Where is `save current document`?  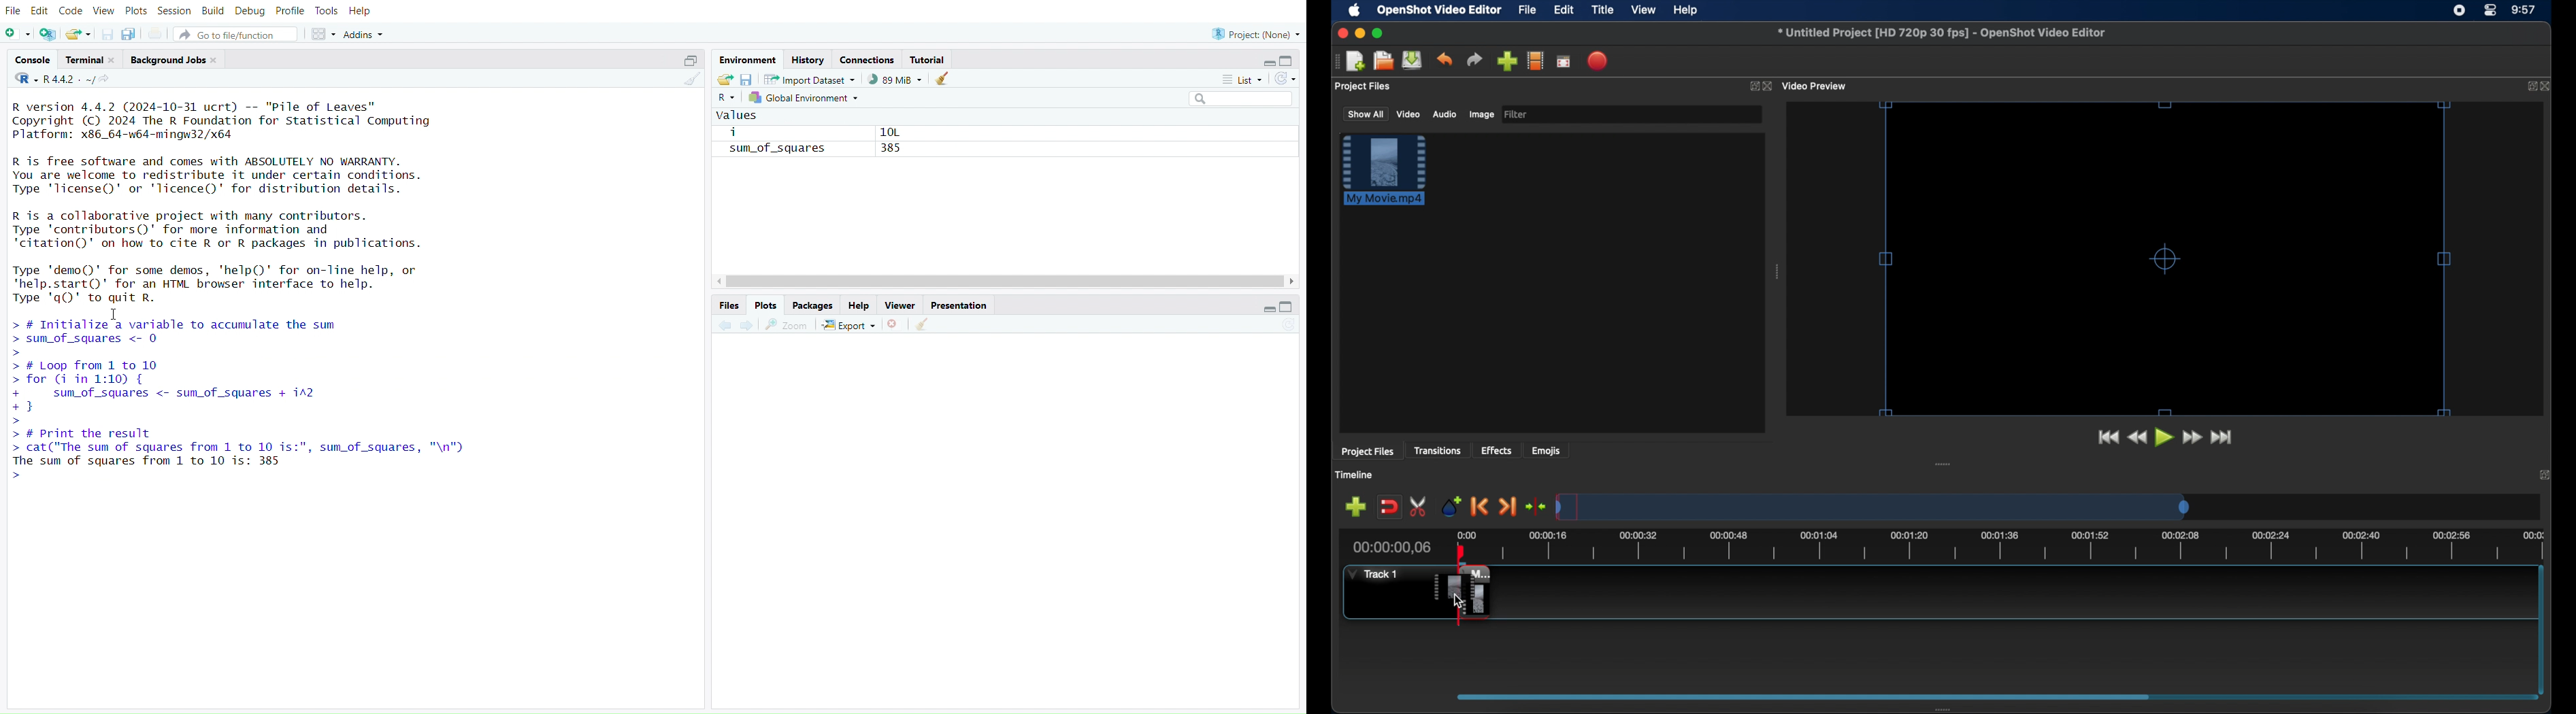 save current document is located at coordinates (107, 35).